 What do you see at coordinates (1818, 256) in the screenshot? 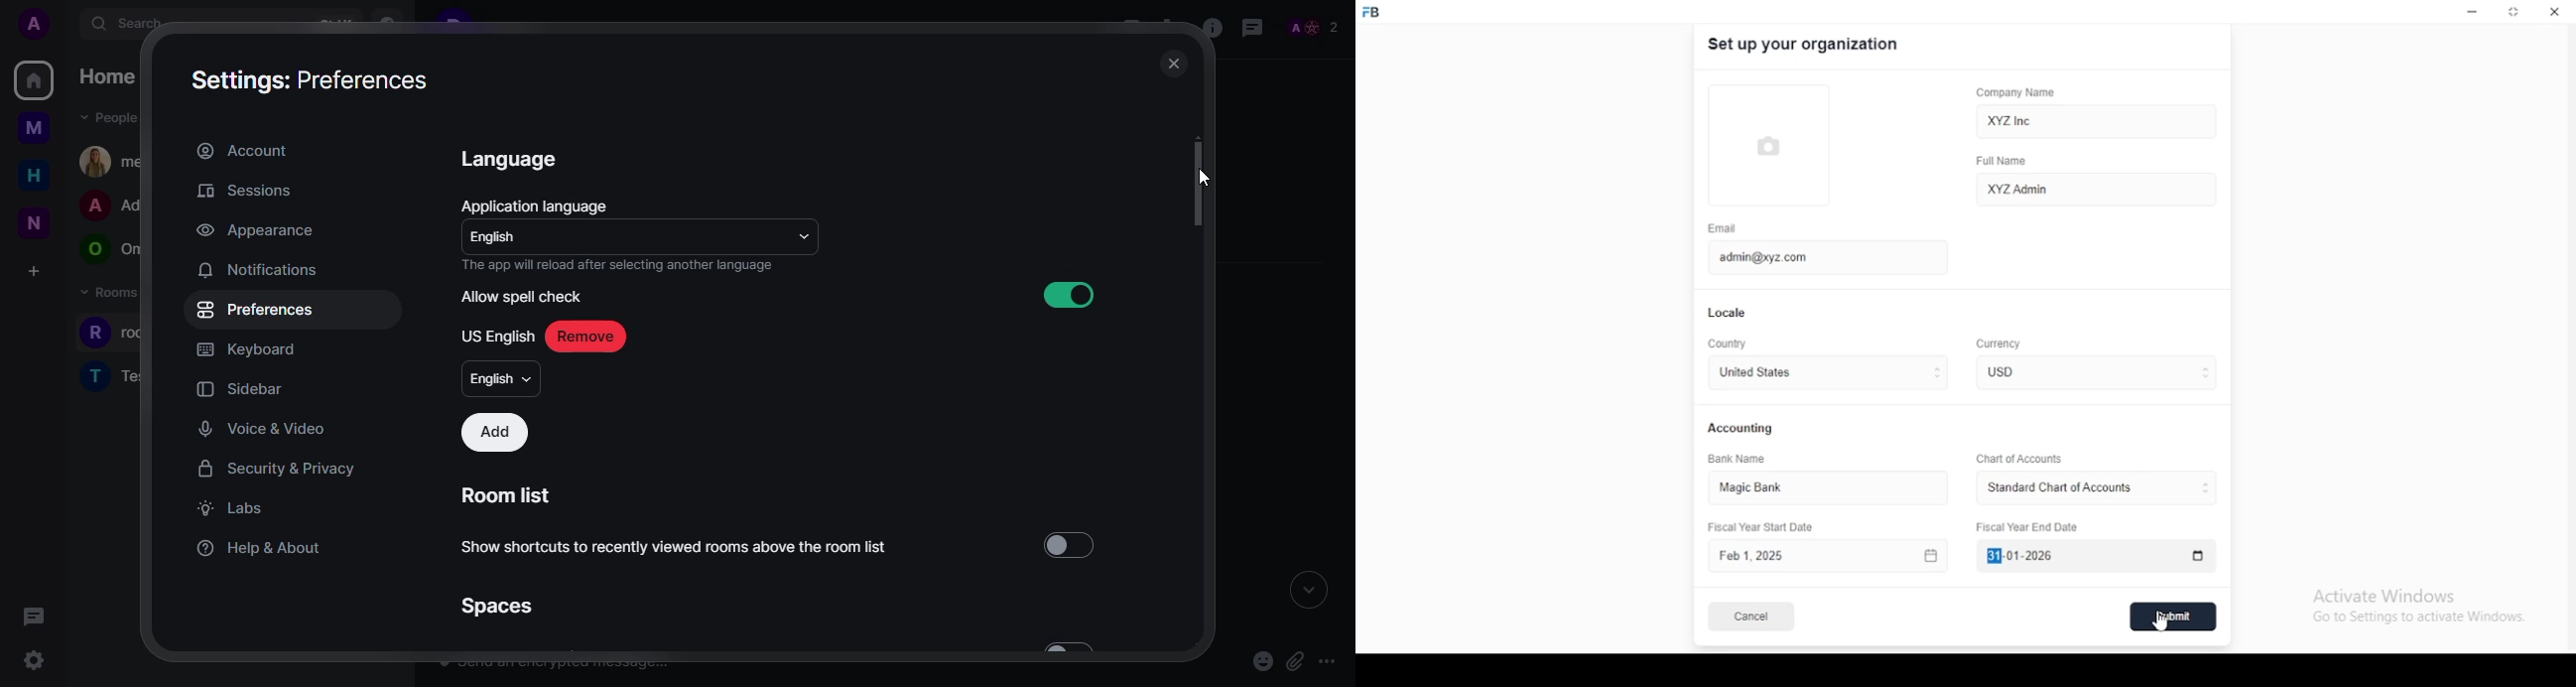
I see `admin@xyz.com` at bounding box center [1818, 256].